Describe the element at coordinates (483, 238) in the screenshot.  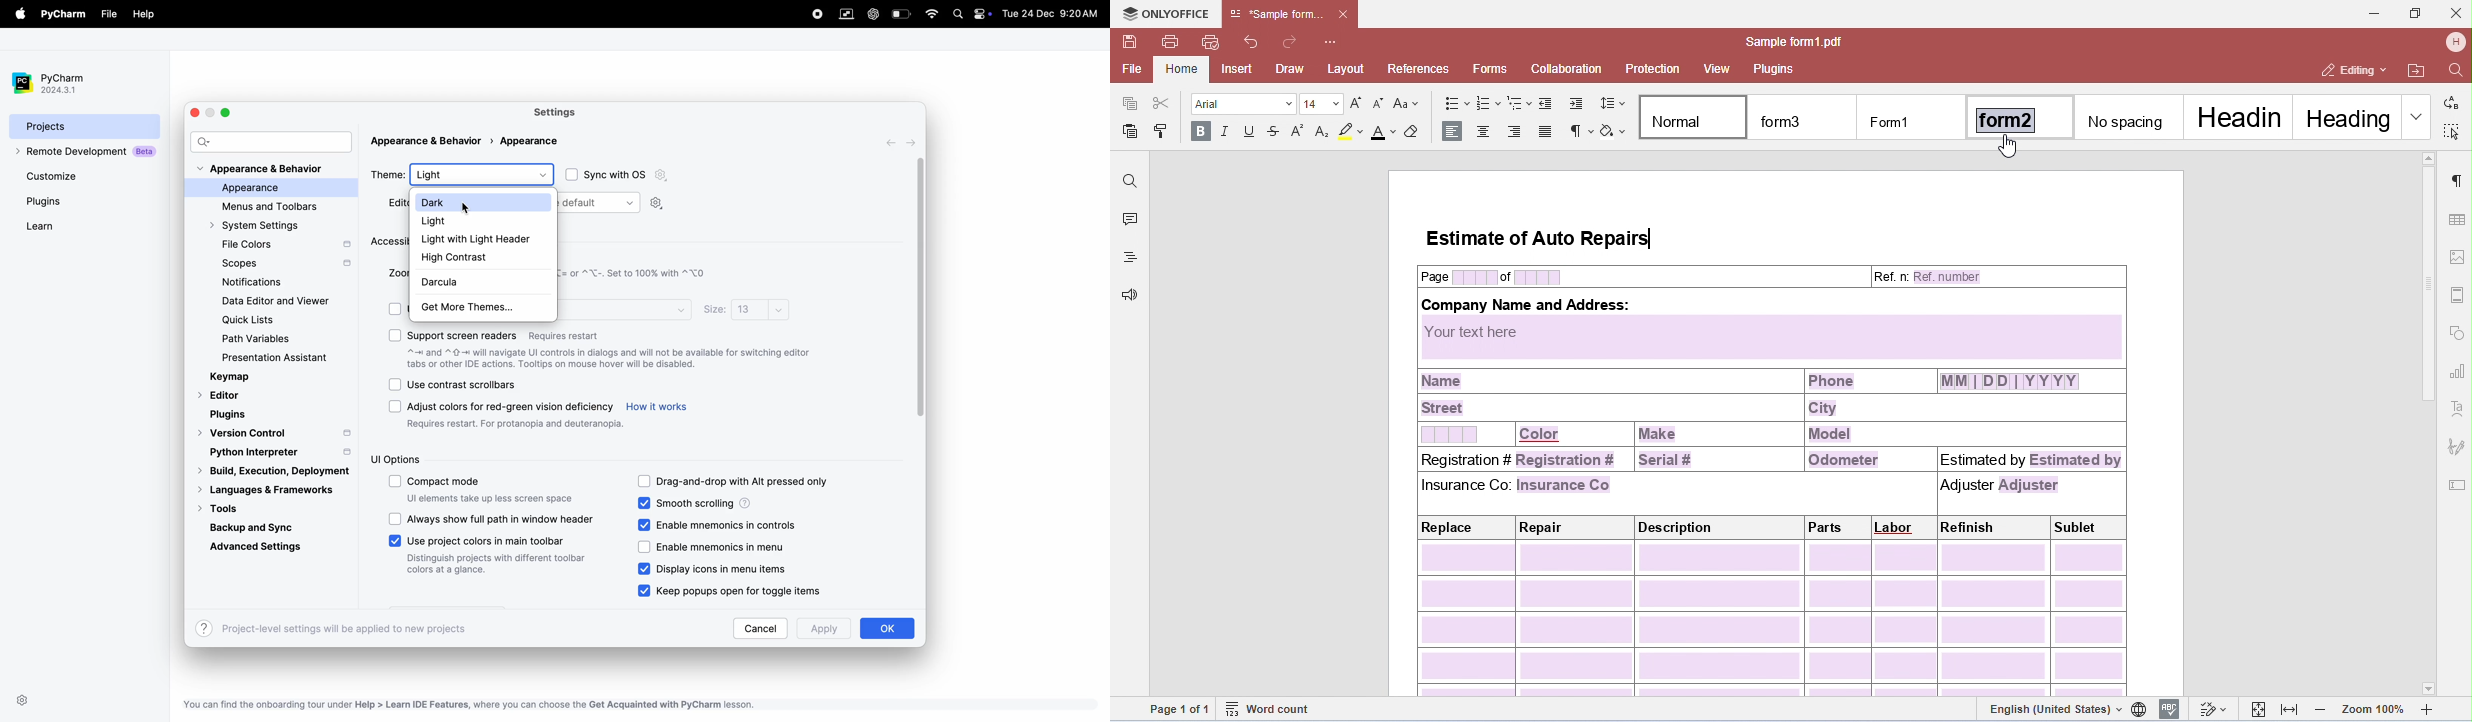
I see `light with header` at that location.